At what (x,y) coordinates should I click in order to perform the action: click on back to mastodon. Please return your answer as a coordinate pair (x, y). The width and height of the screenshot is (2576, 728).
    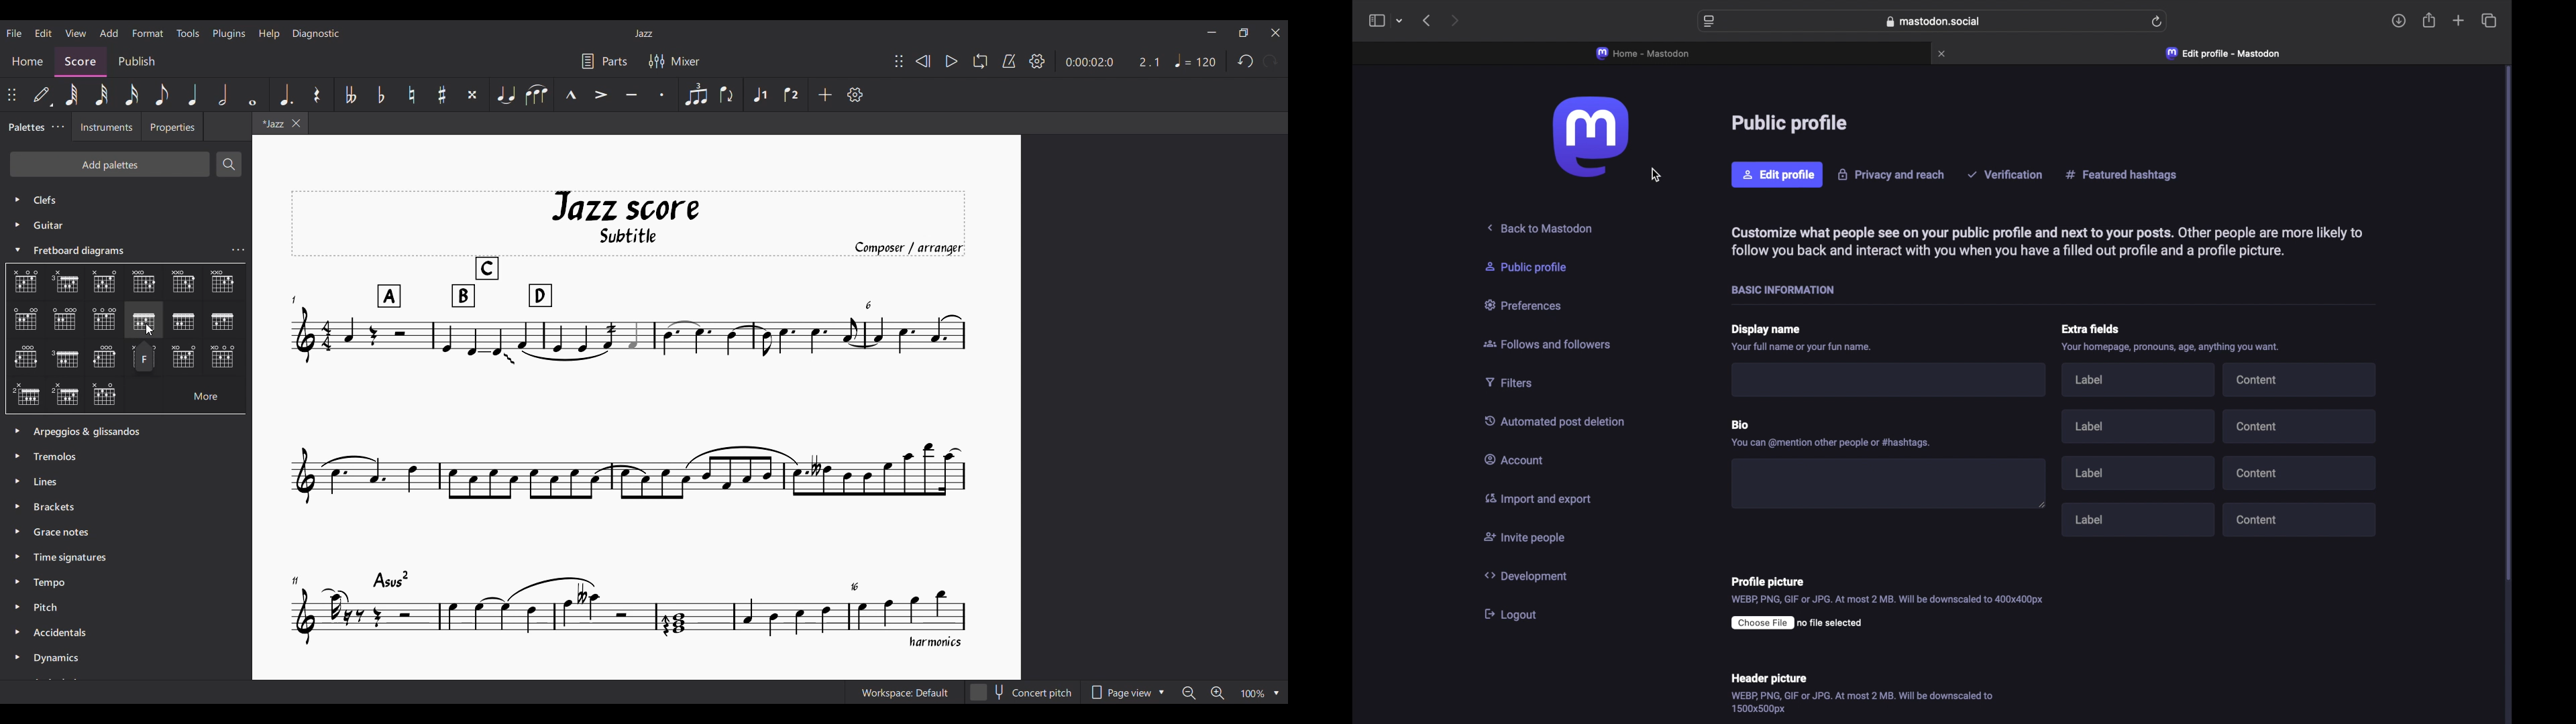
    Looking at the image, I should click on (1540, 227).